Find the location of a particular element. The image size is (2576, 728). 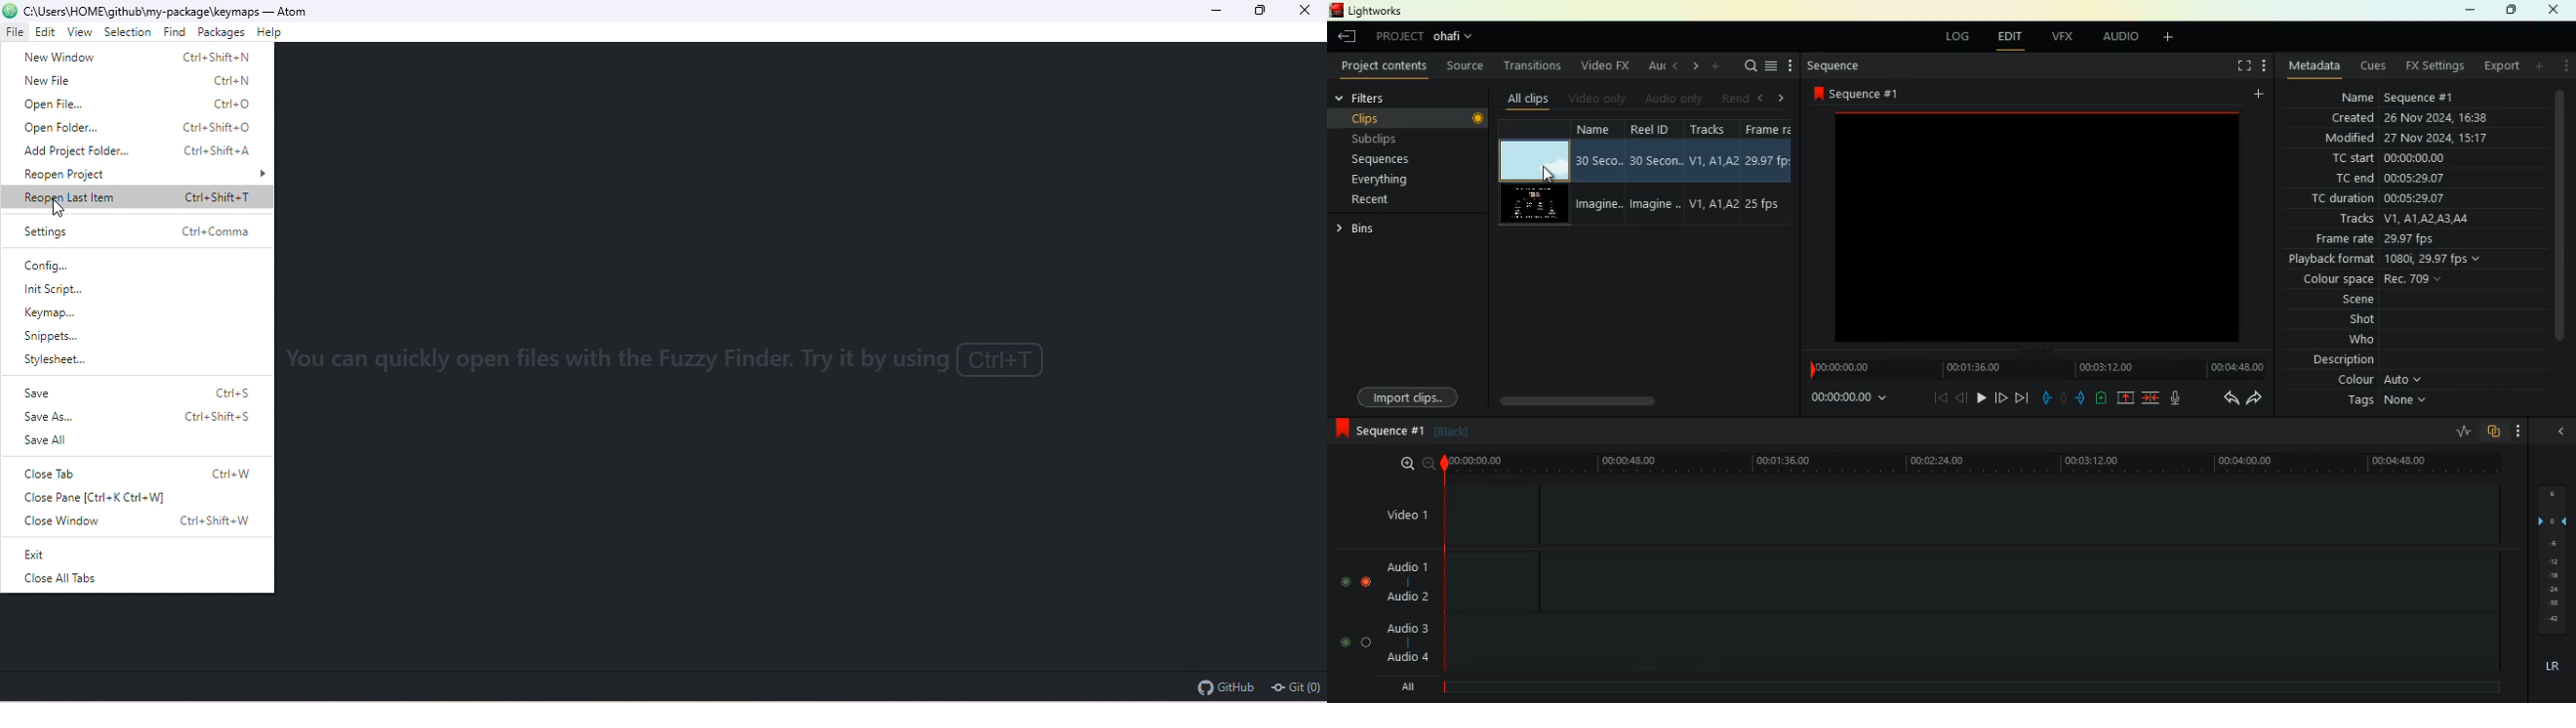

video only is located at coordinates (1599, 99).